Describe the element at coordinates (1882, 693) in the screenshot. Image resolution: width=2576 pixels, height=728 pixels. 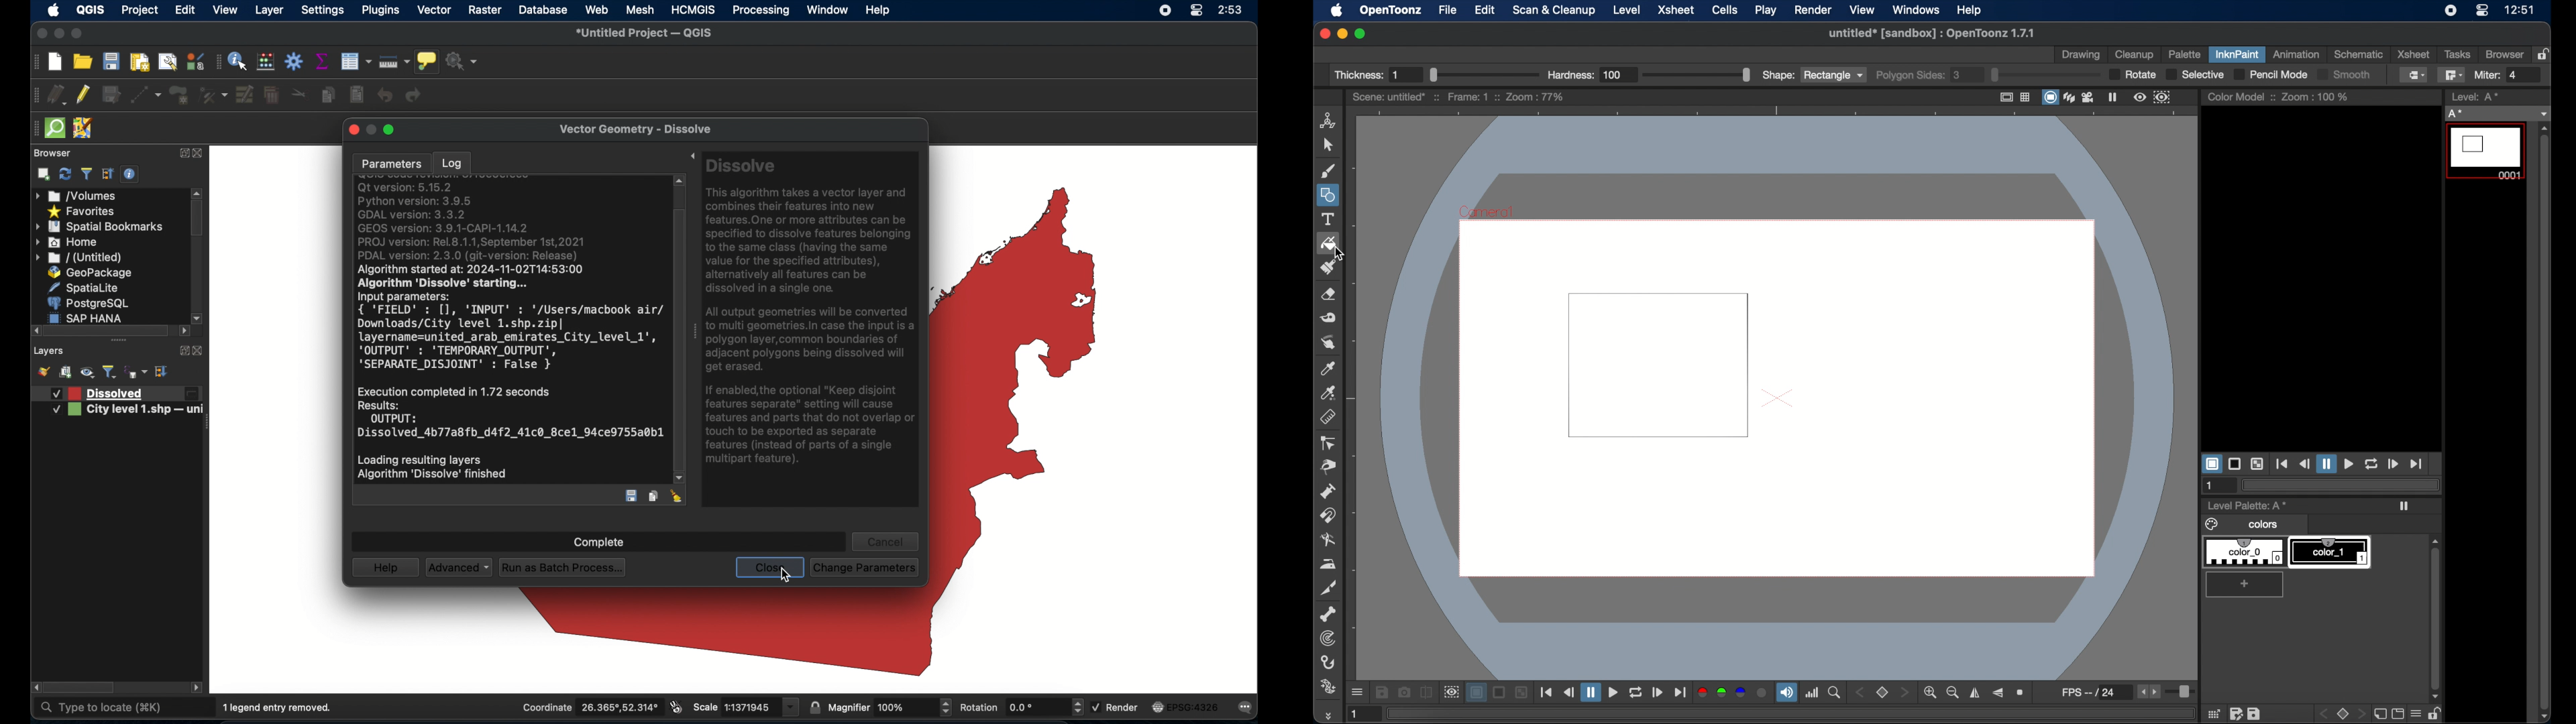
I see `set view` at that location.